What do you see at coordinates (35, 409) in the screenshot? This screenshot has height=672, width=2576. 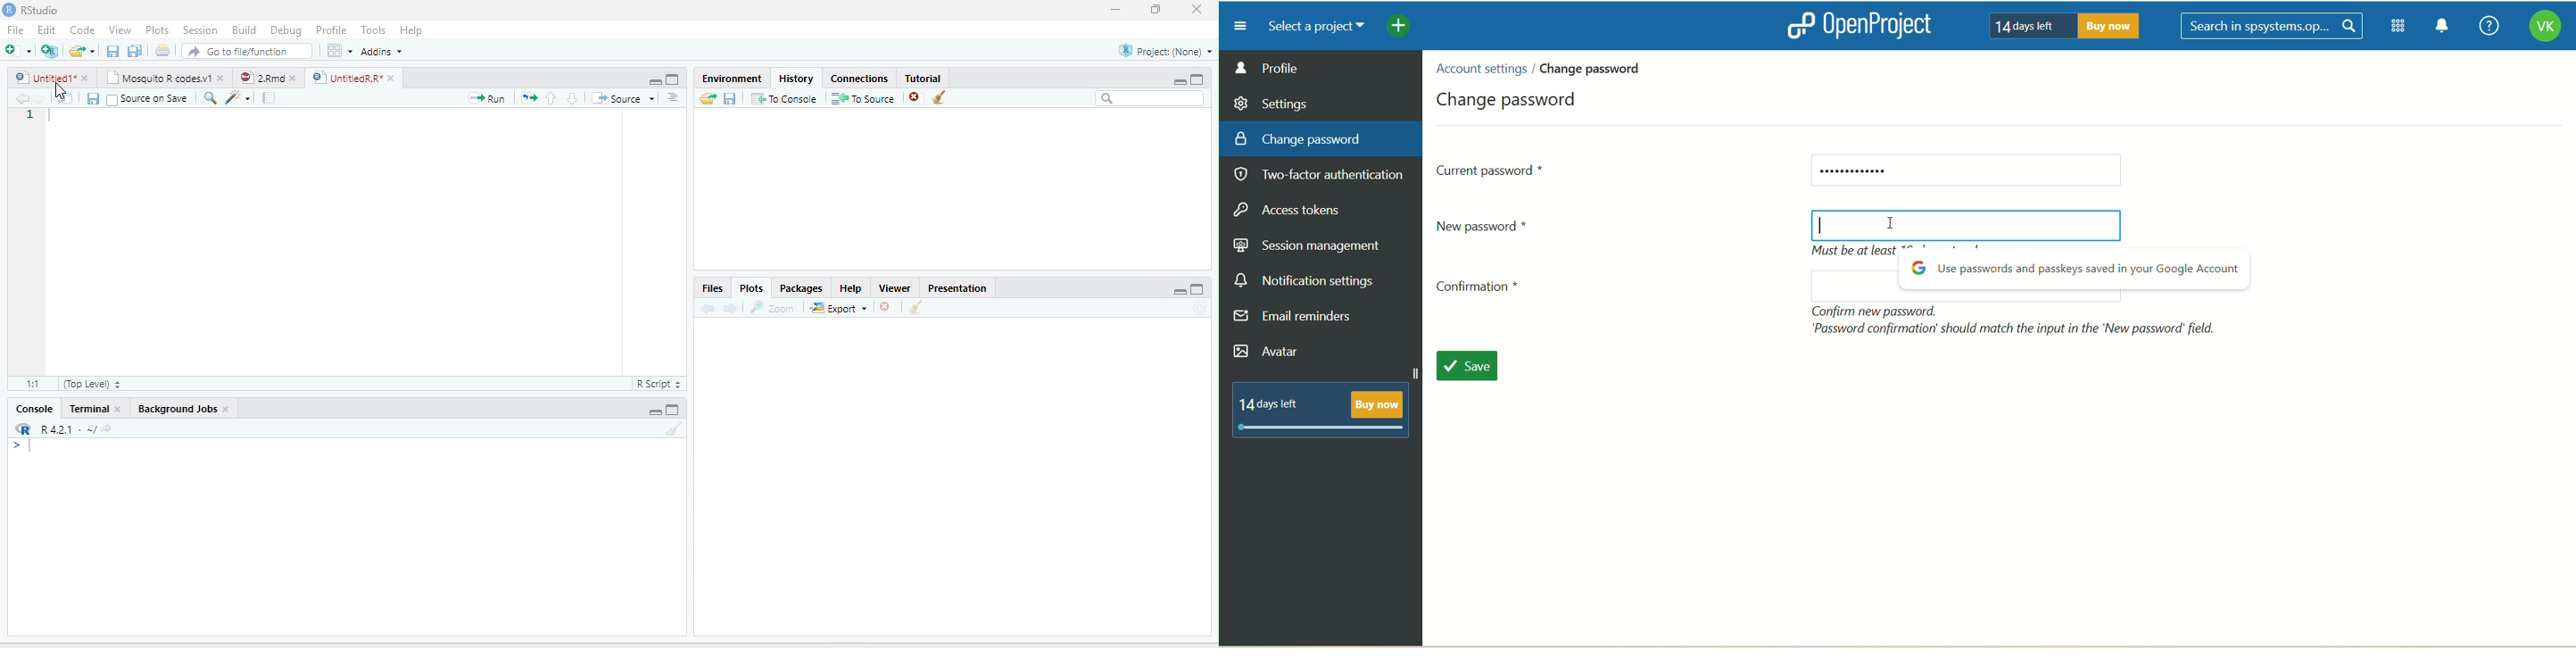 I see `Console` at bounding box center [35, 409].